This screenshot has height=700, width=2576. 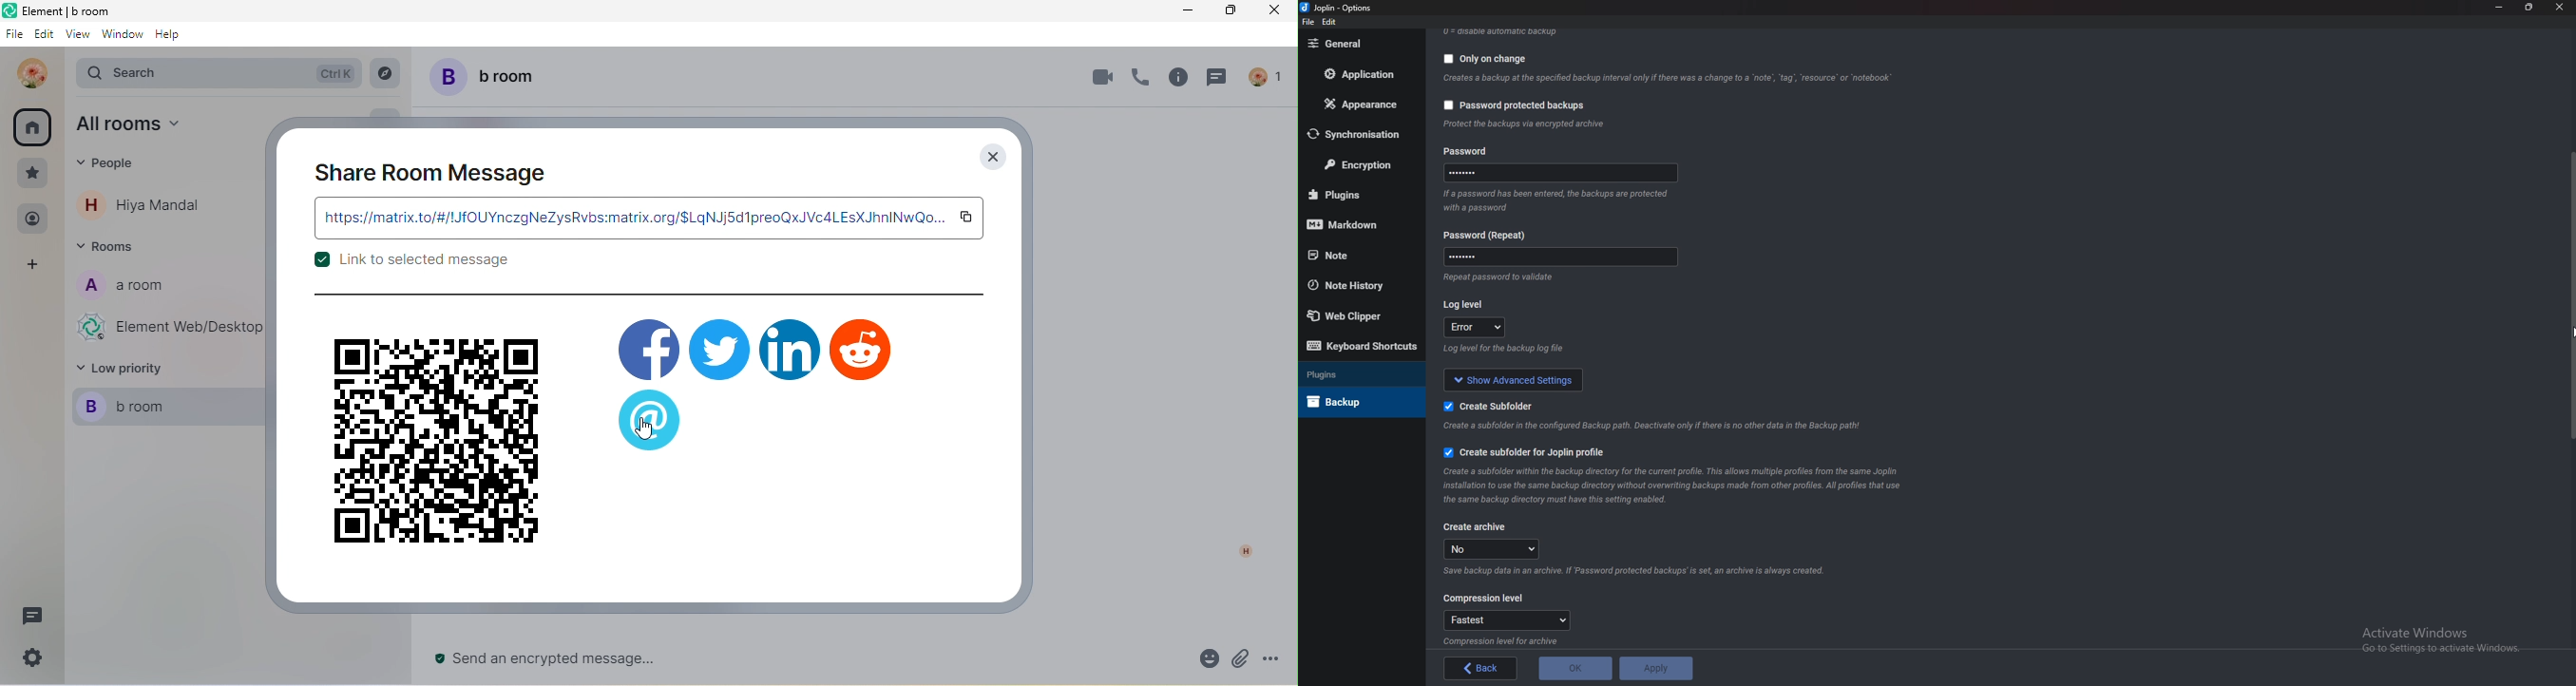 I want to click on web, so click(x=651, y=420).